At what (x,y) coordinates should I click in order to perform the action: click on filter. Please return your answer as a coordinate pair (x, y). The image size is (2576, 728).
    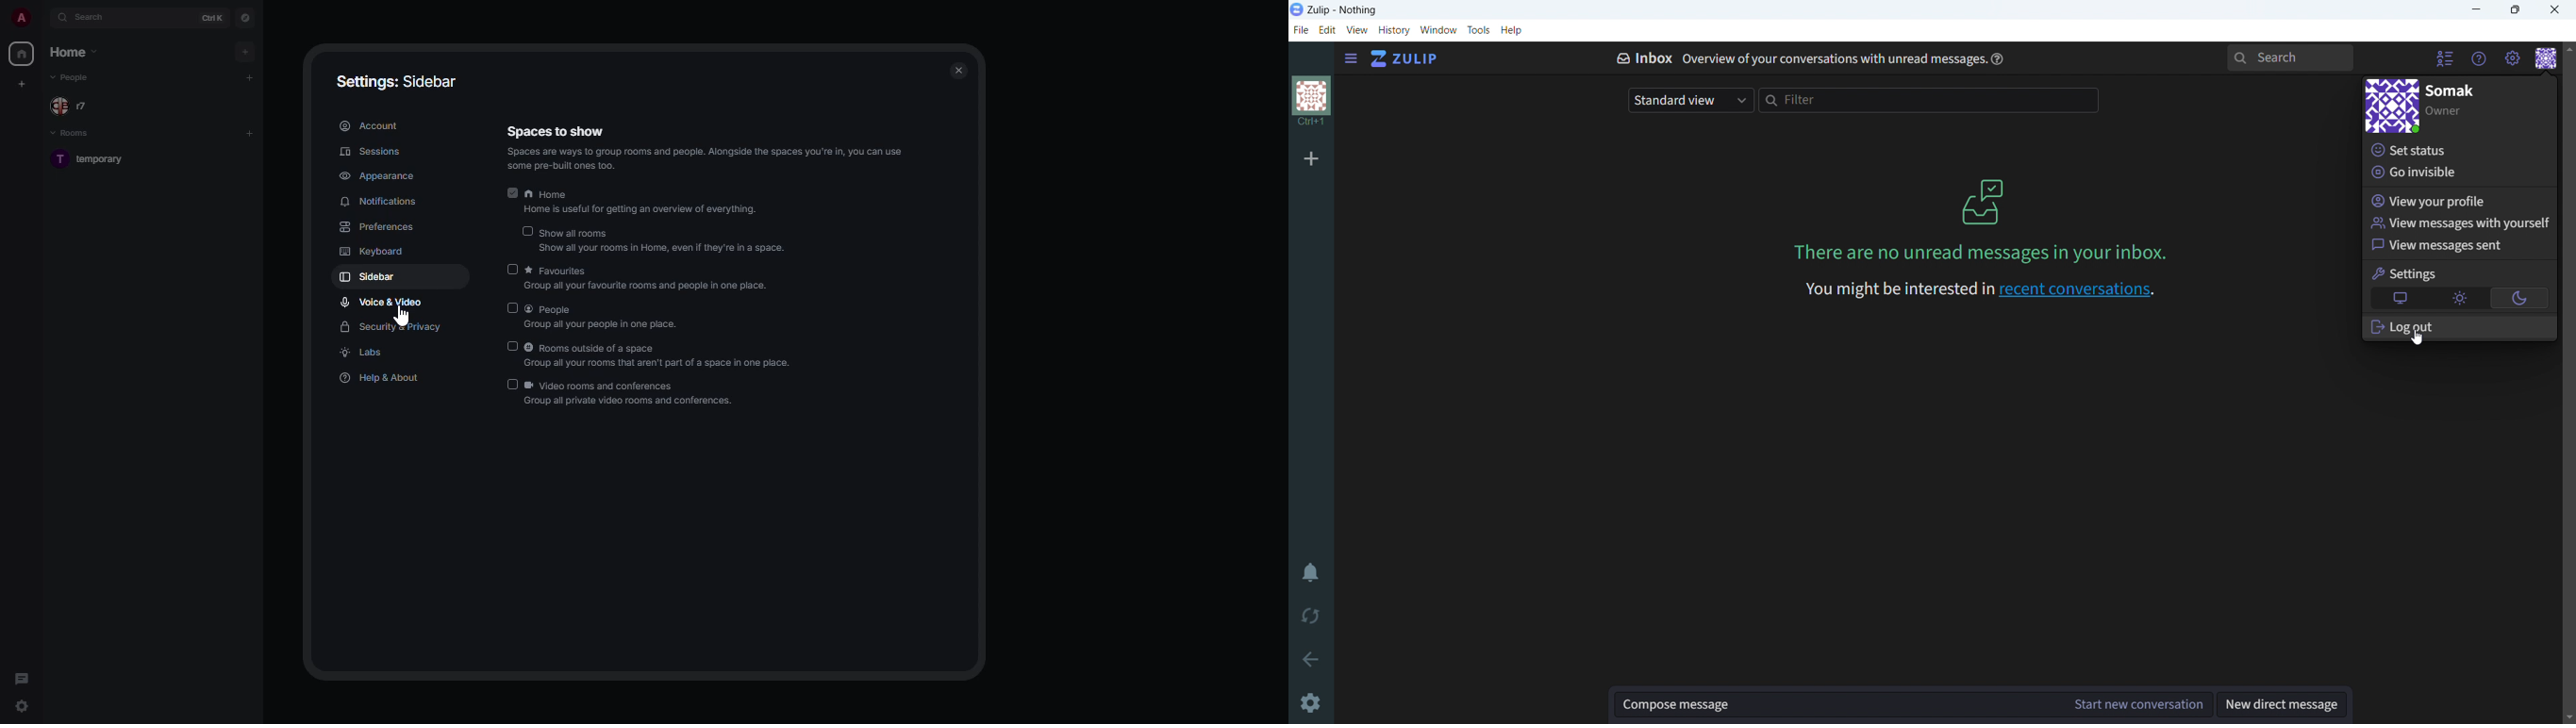
    Looking at the image, I should click on (1930, 99).